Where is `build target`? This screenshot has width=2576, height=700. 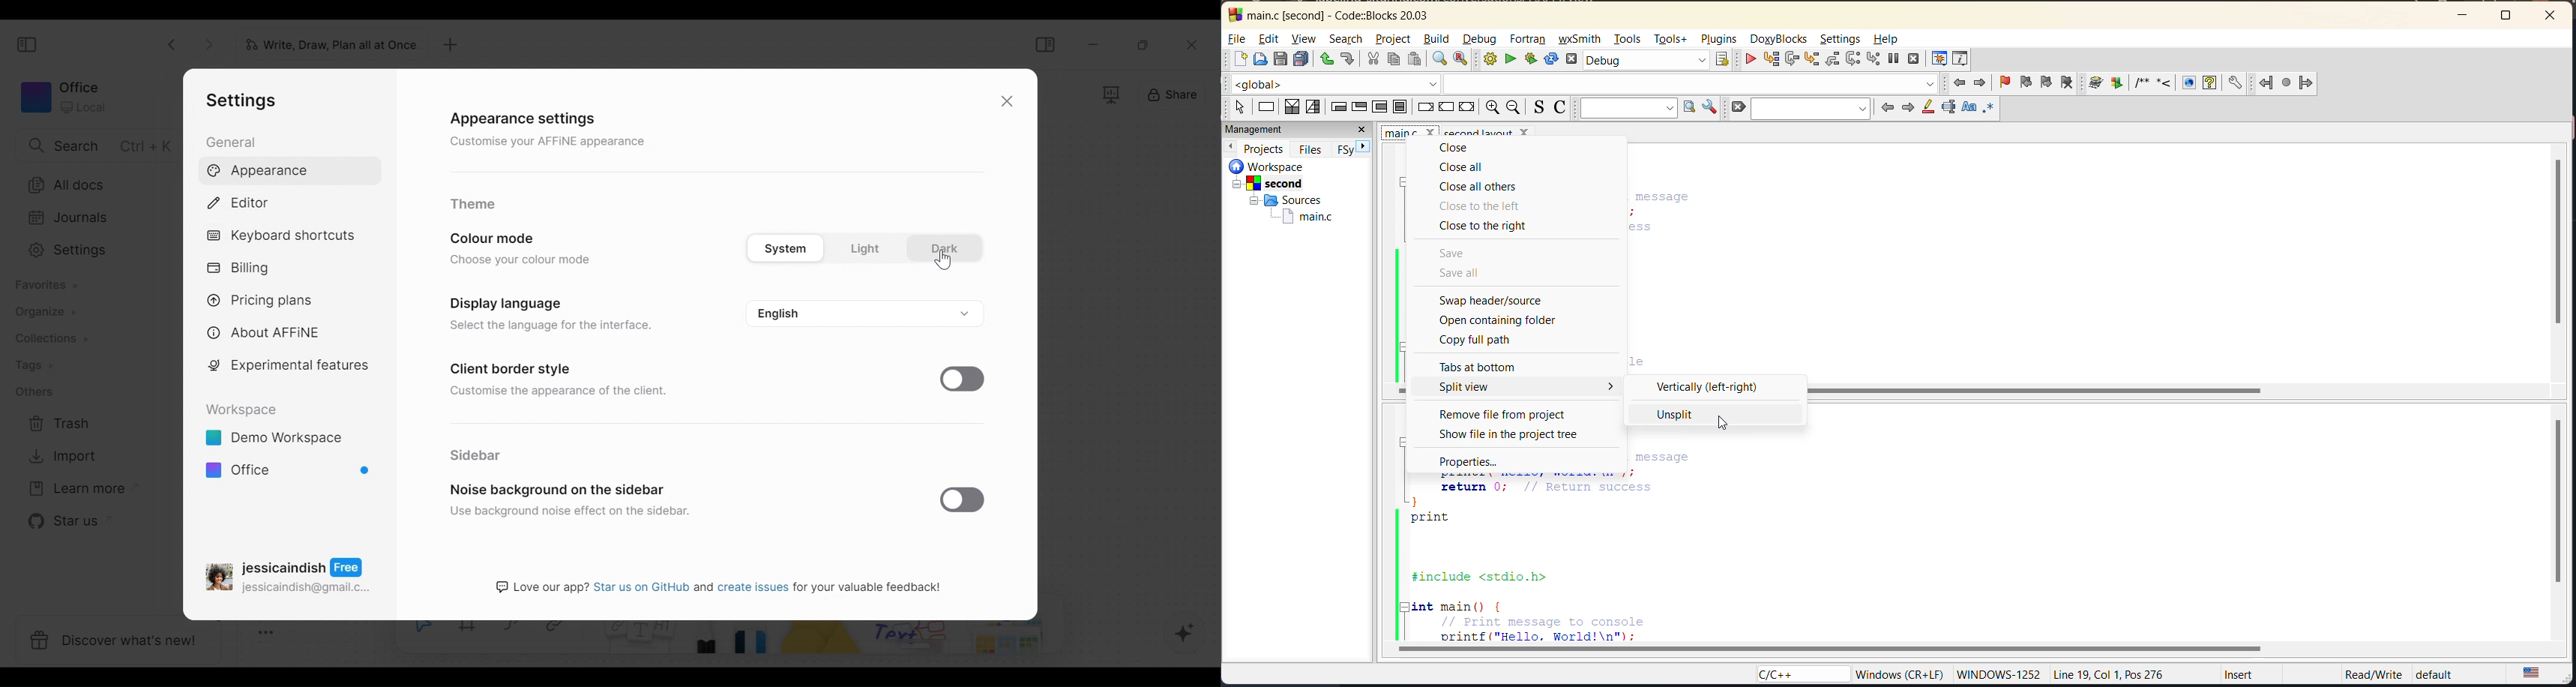
build target is located at coordinates (1647, 62).